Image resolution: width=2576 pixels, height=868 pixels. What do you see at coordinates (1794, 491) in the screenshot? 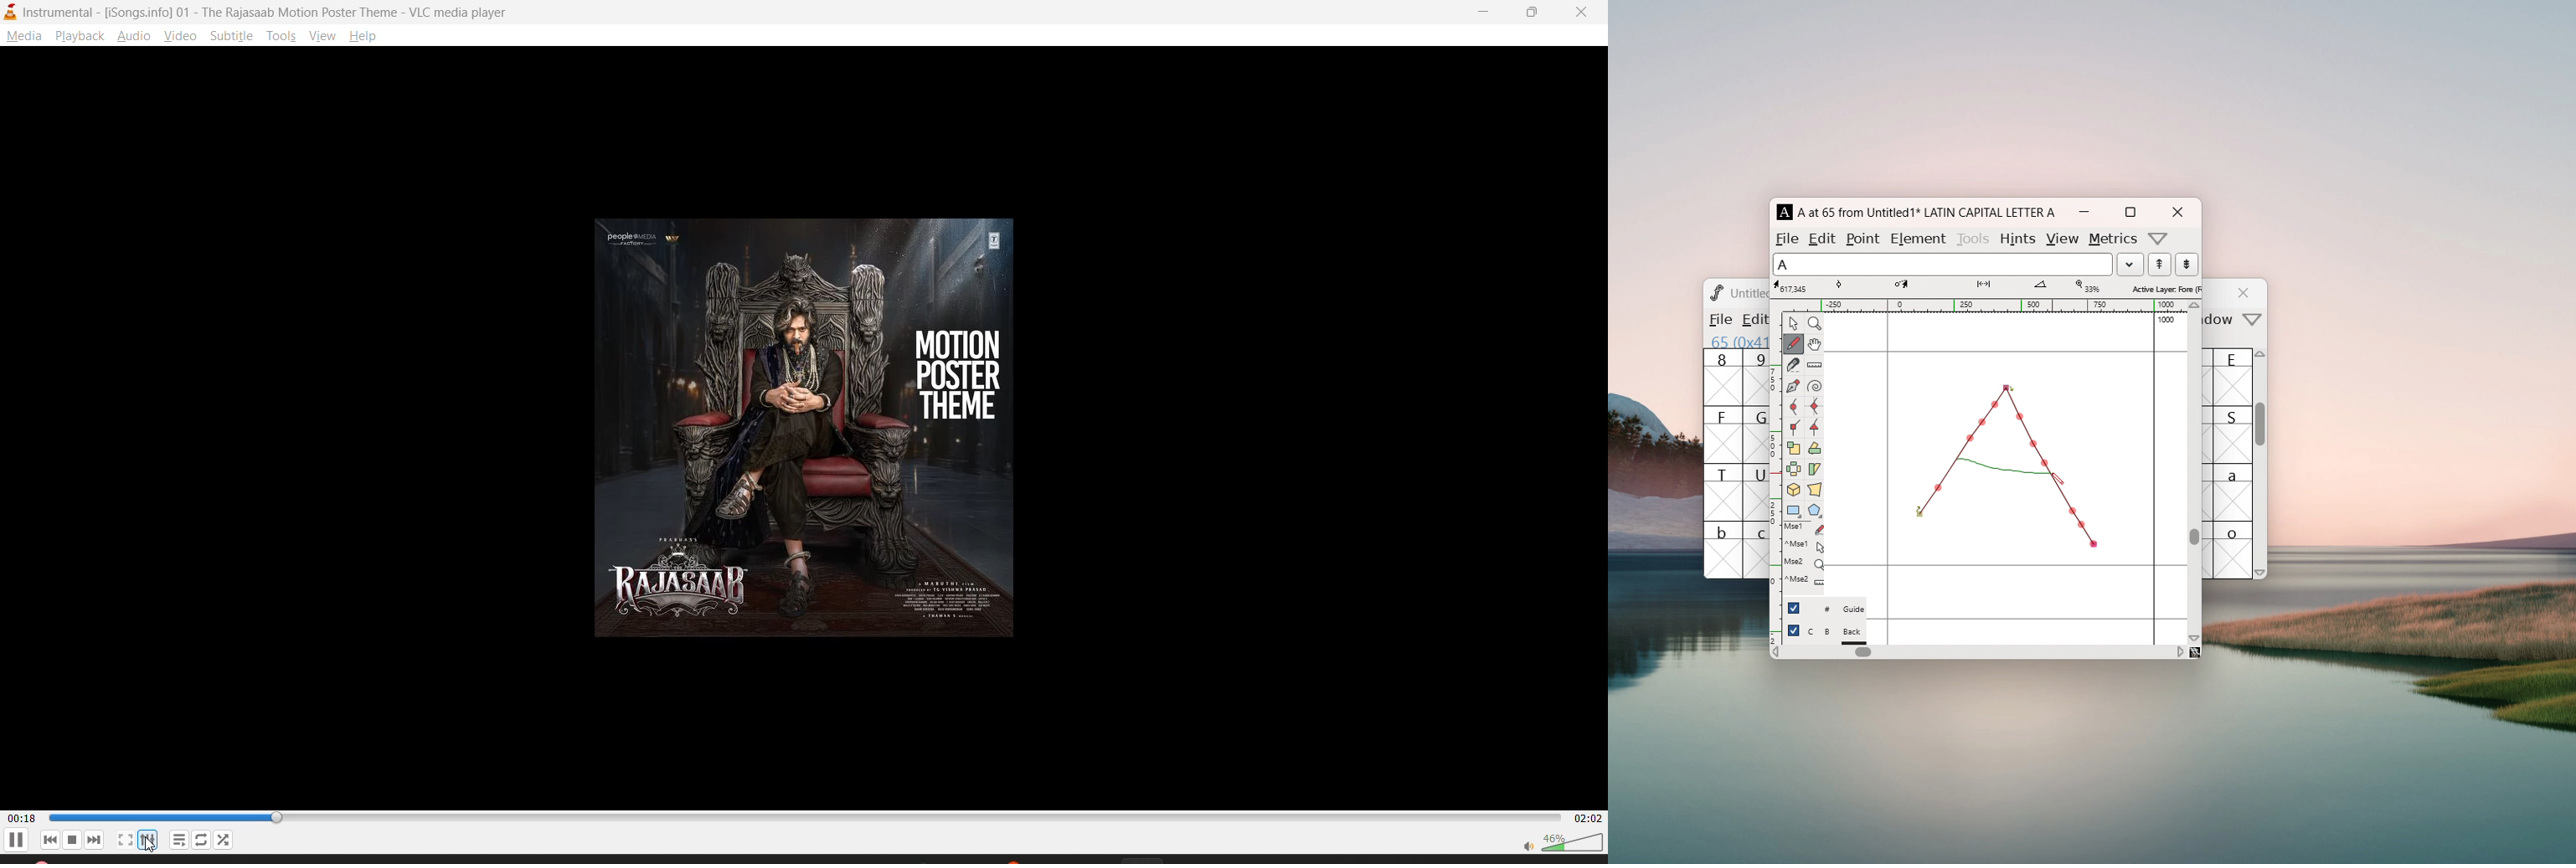
I see `rotate the selection to 3D and project back to plane` at bounding box center [1794, 491].